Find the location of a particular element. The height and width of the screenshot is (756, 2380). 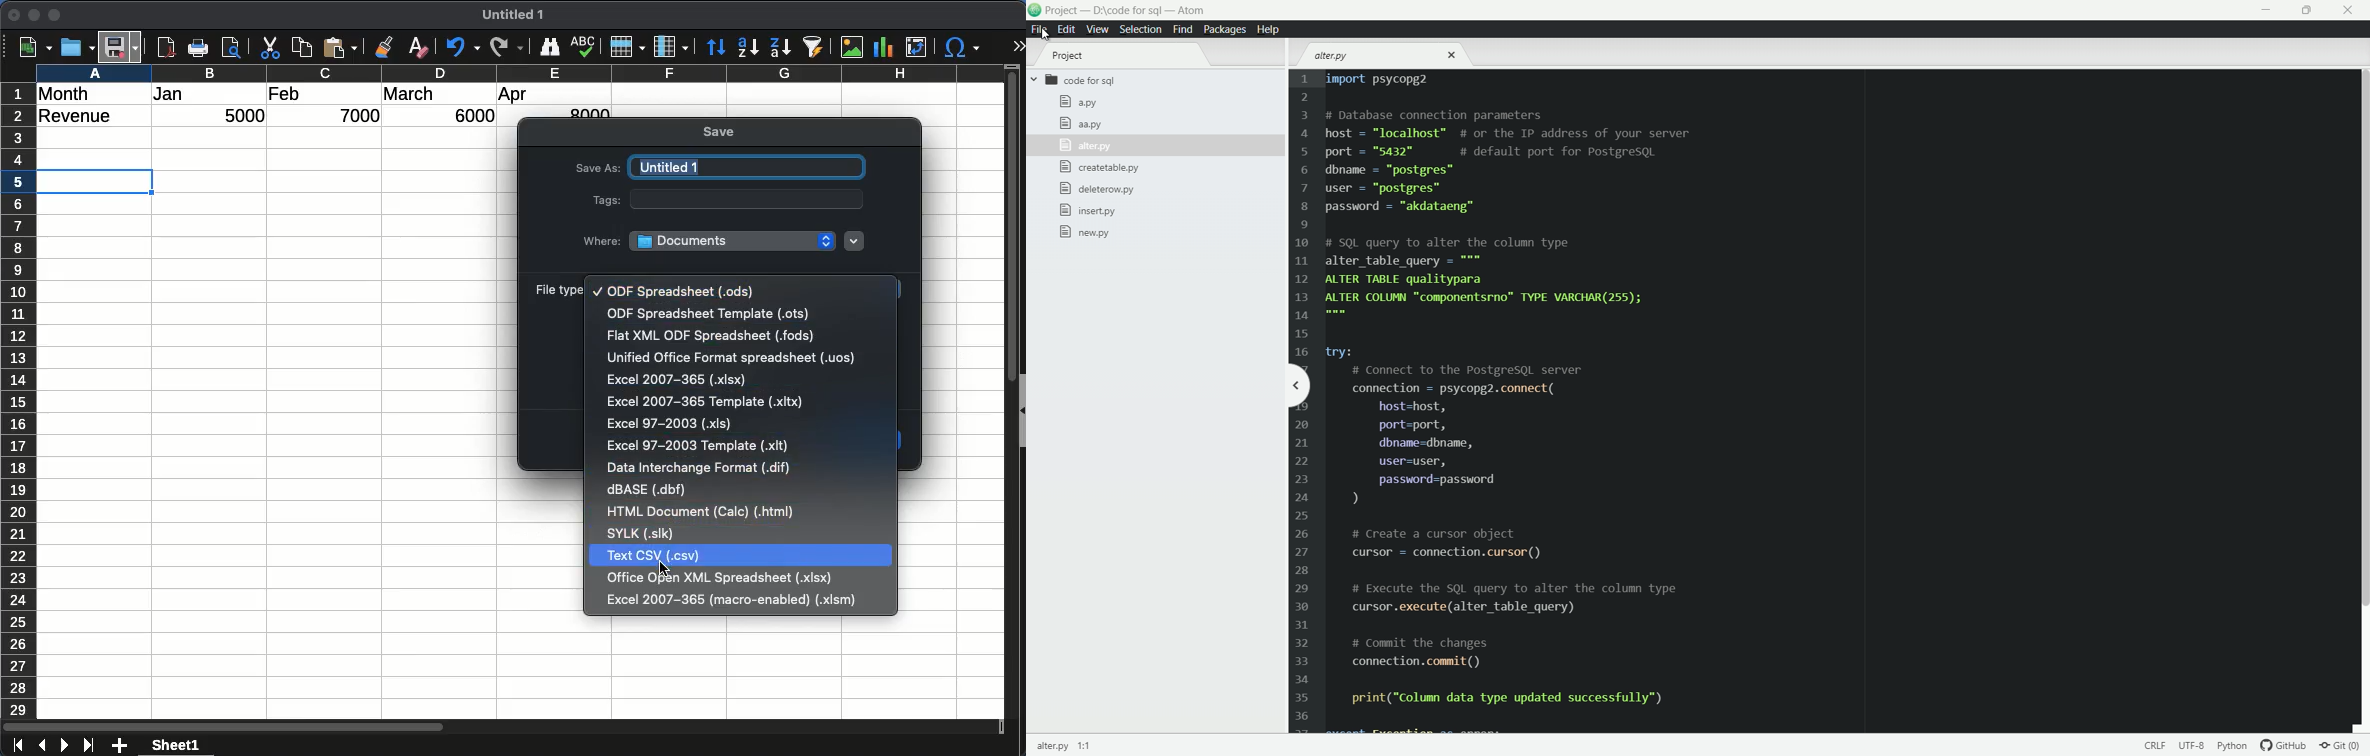

Excel 2007-365 is located at coordinates (705, 402).